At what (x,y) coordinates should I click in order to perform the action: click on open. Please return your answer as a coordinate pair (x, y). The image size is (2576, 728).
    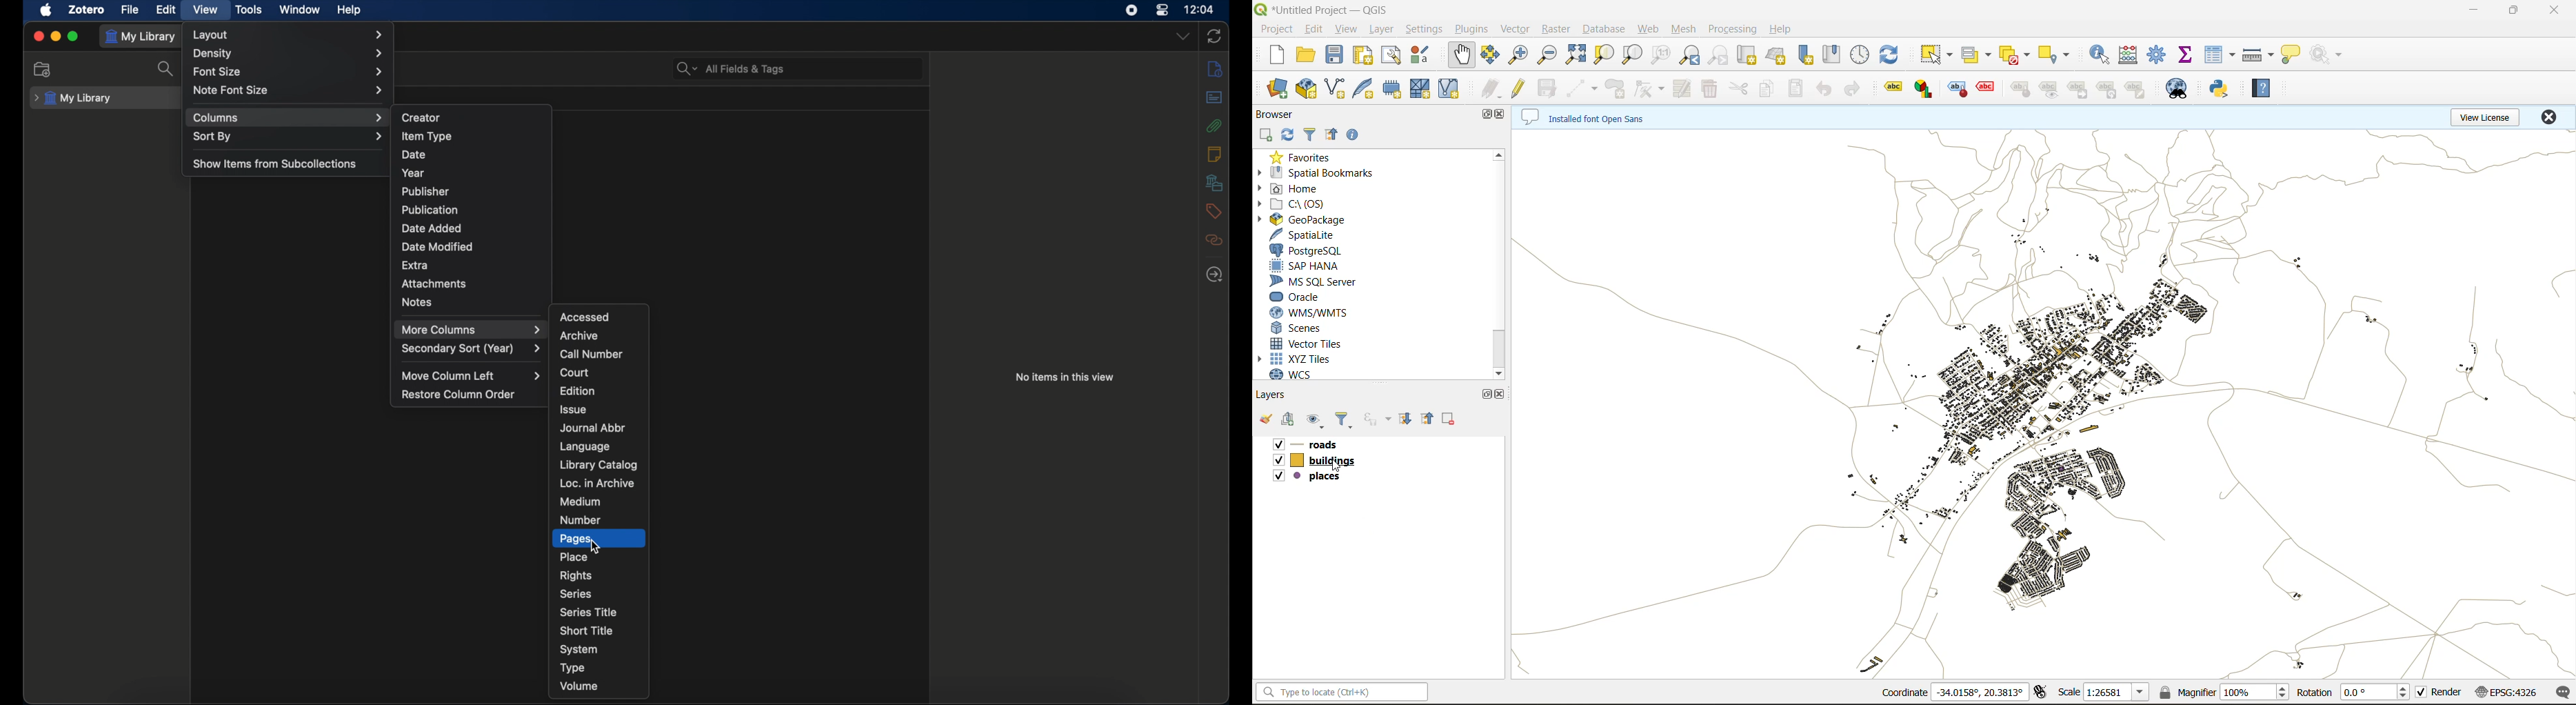
    Looking at the image, I should click on (1268, 420).